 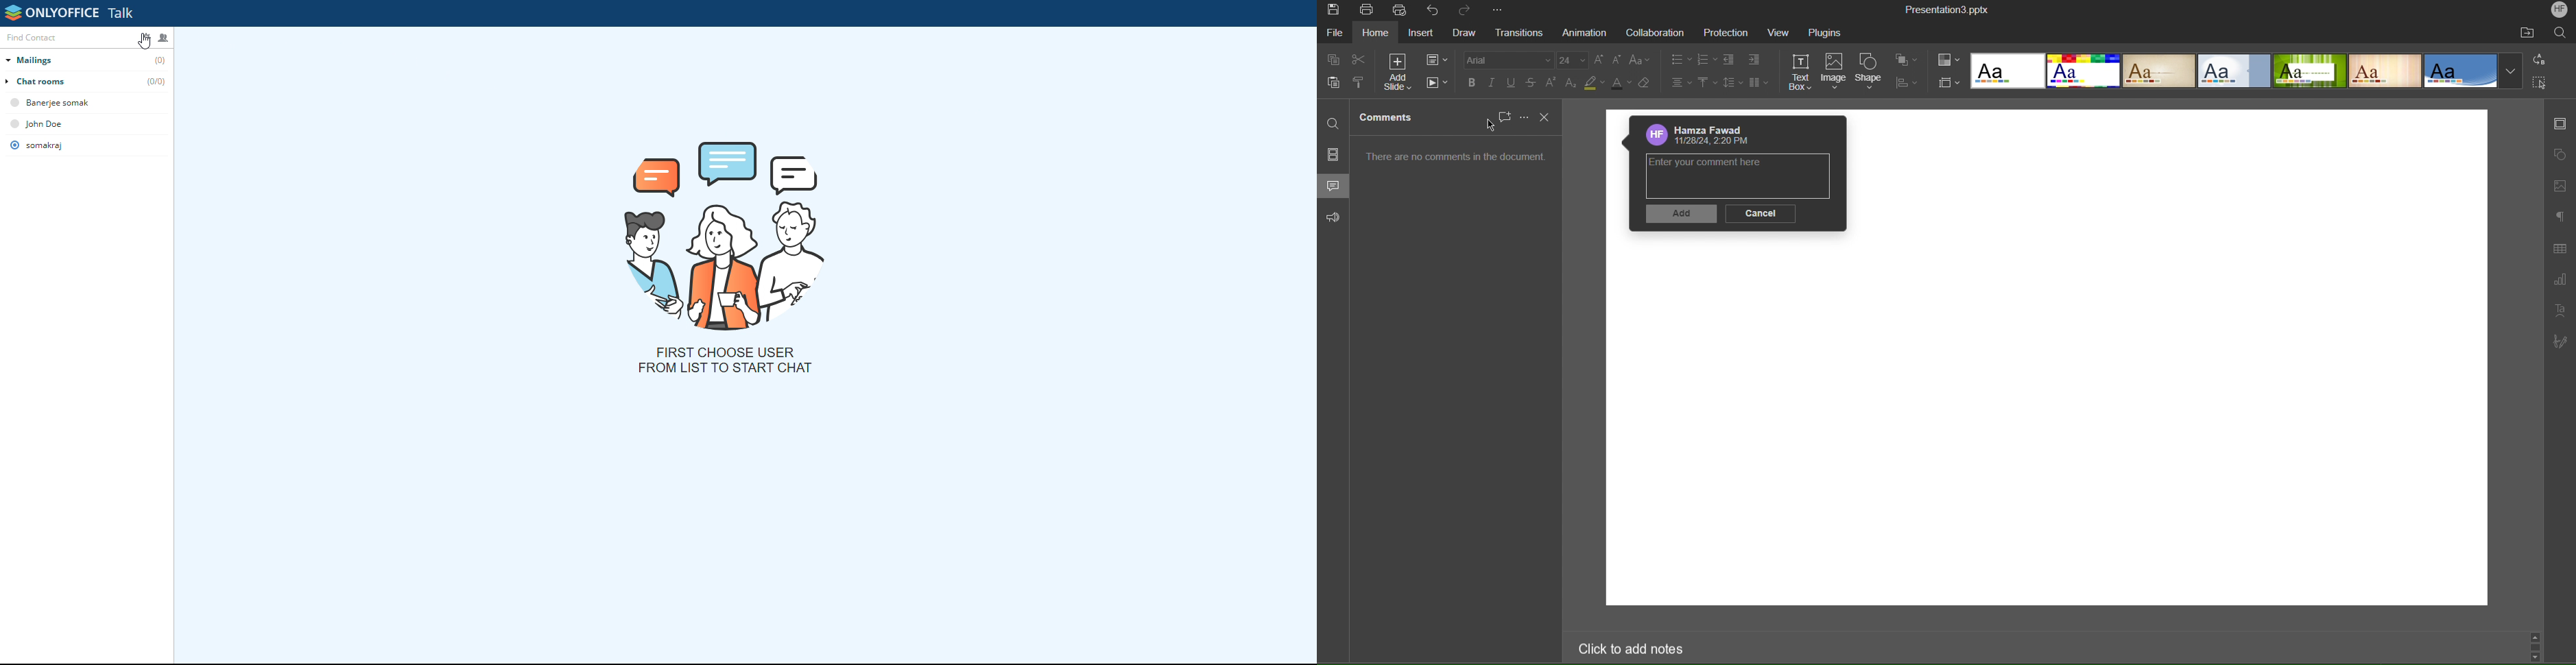 What do you see at coordinates (1655, 33) in the screenshot?
I see `Collaboration` at bounding box center [1655, 33].